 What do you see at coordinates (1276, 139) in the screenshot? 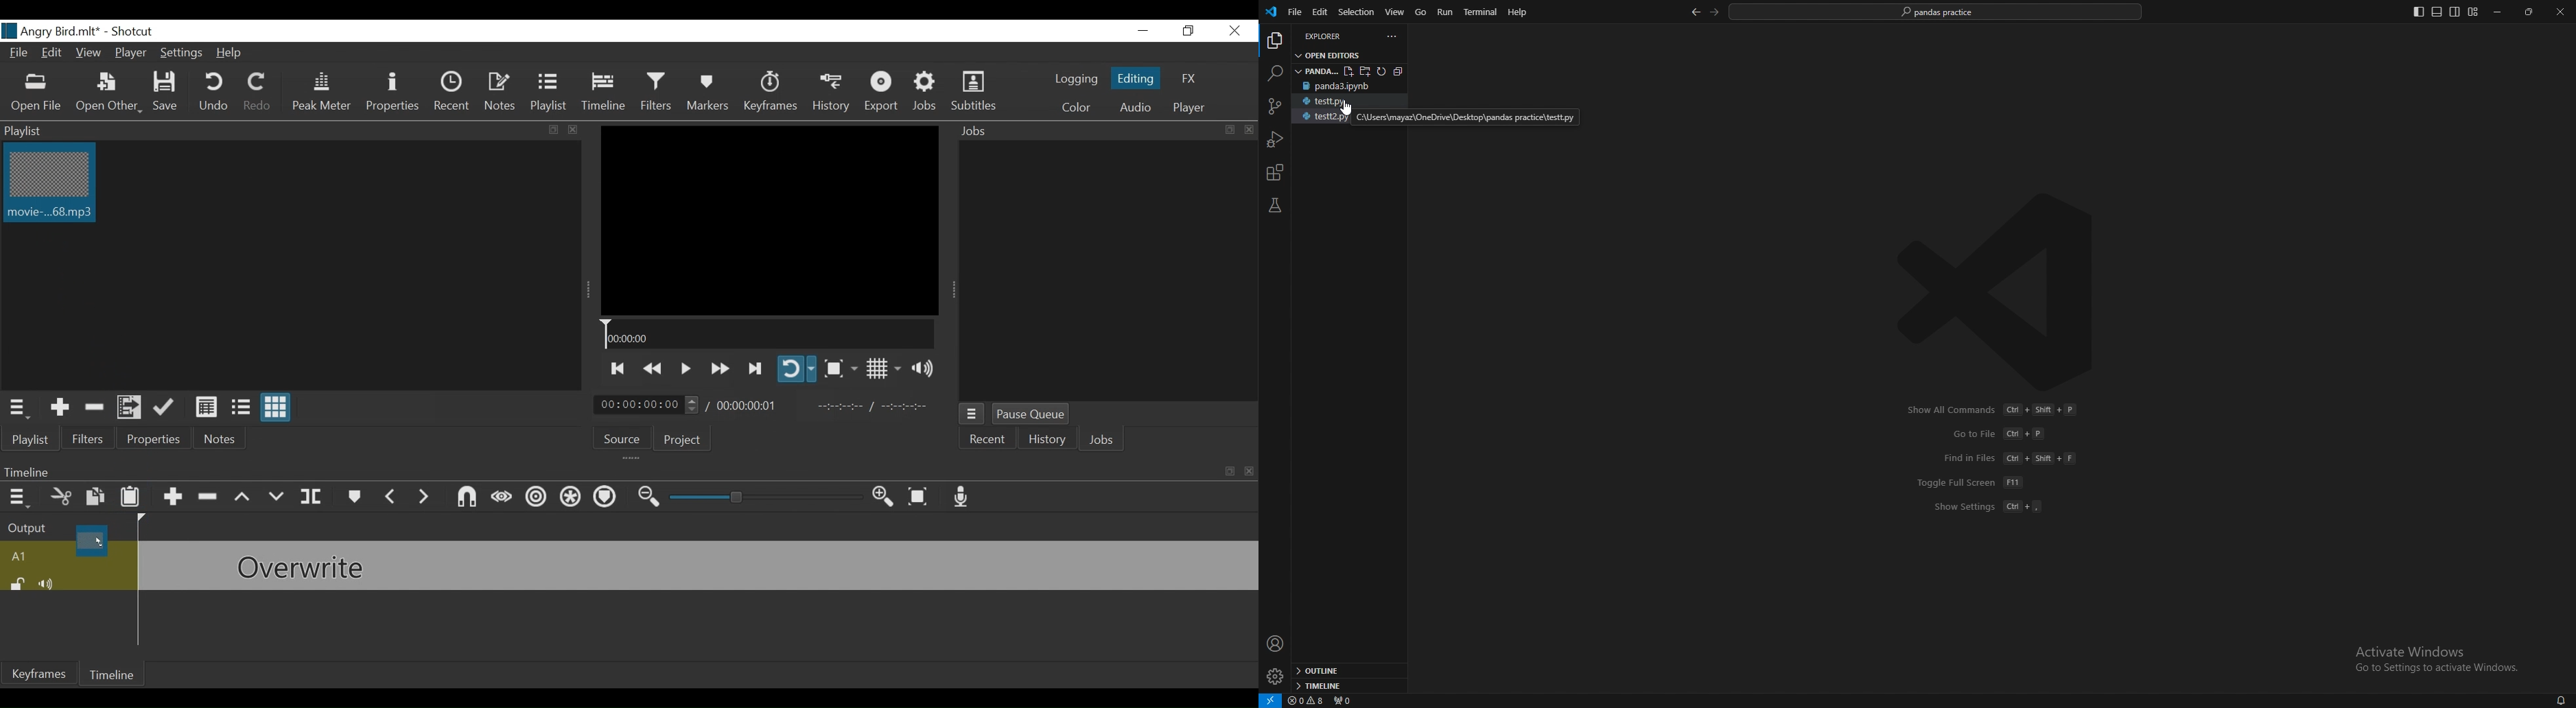
I see `run and debug` at bounding box center [1276, 139].